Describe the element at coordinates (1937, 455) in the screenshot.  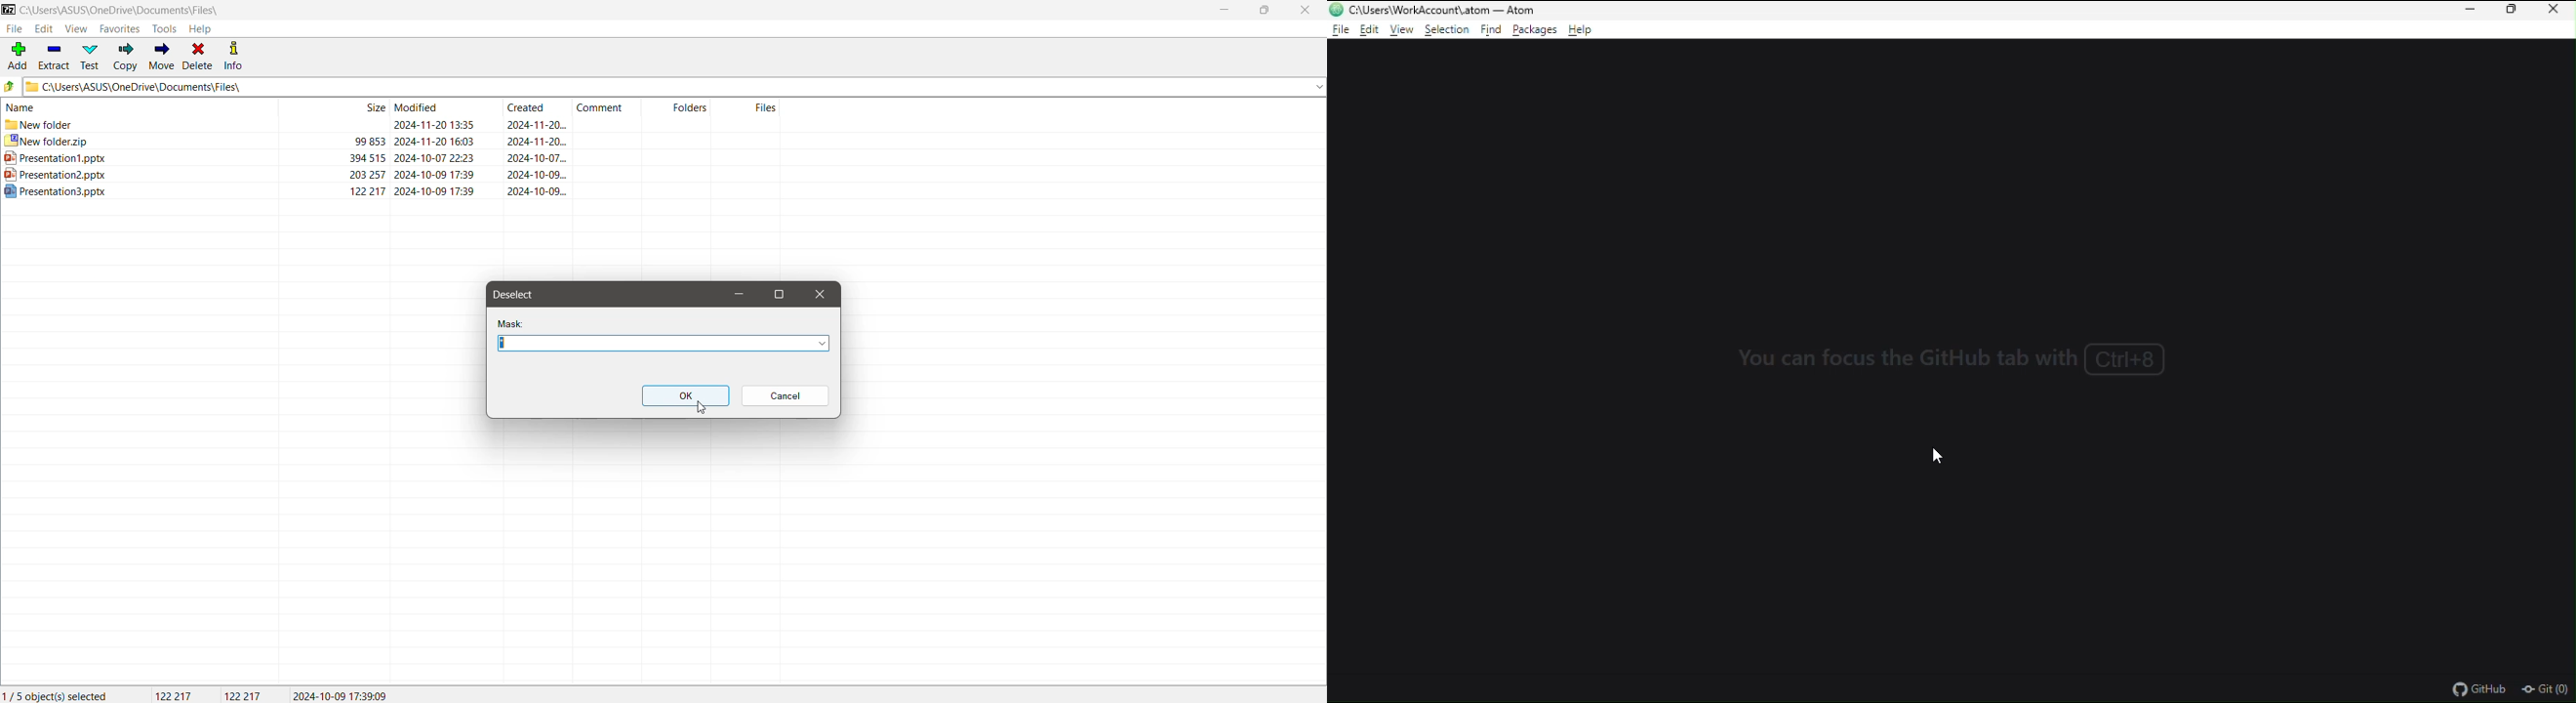
I see `cursor` at that location.